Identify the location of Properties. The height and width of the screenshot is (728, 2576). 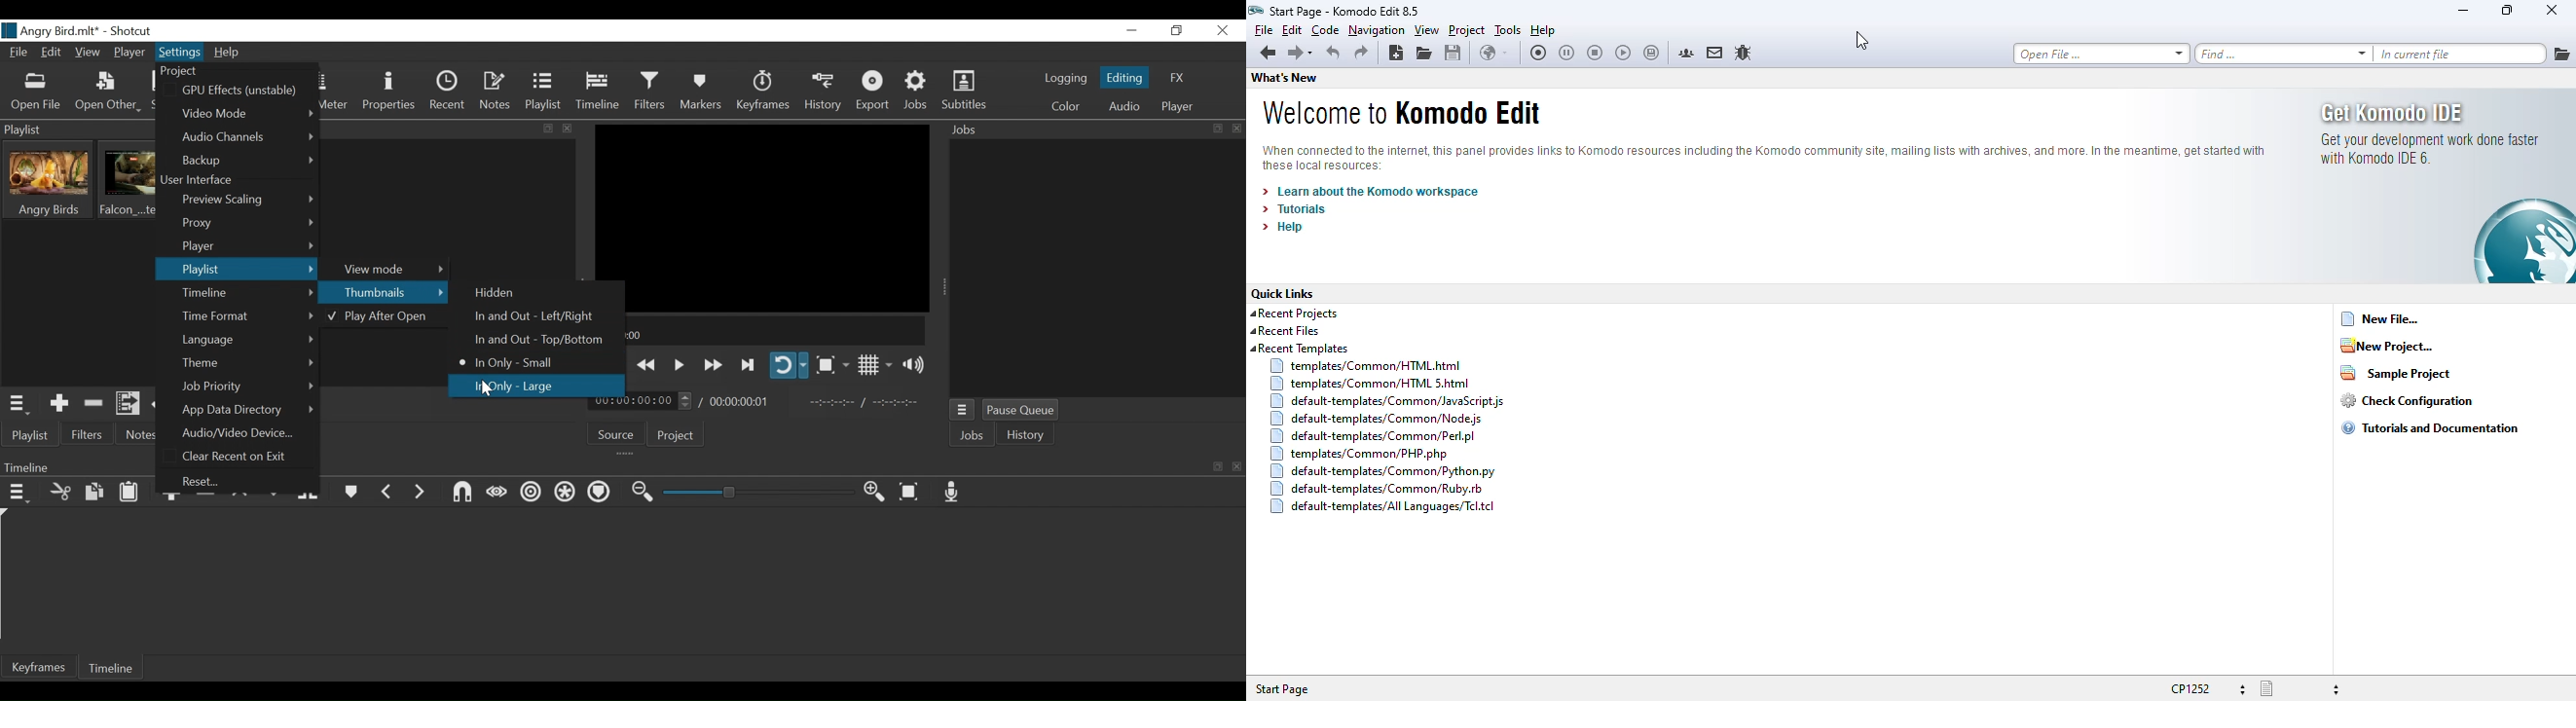
(389, 93).